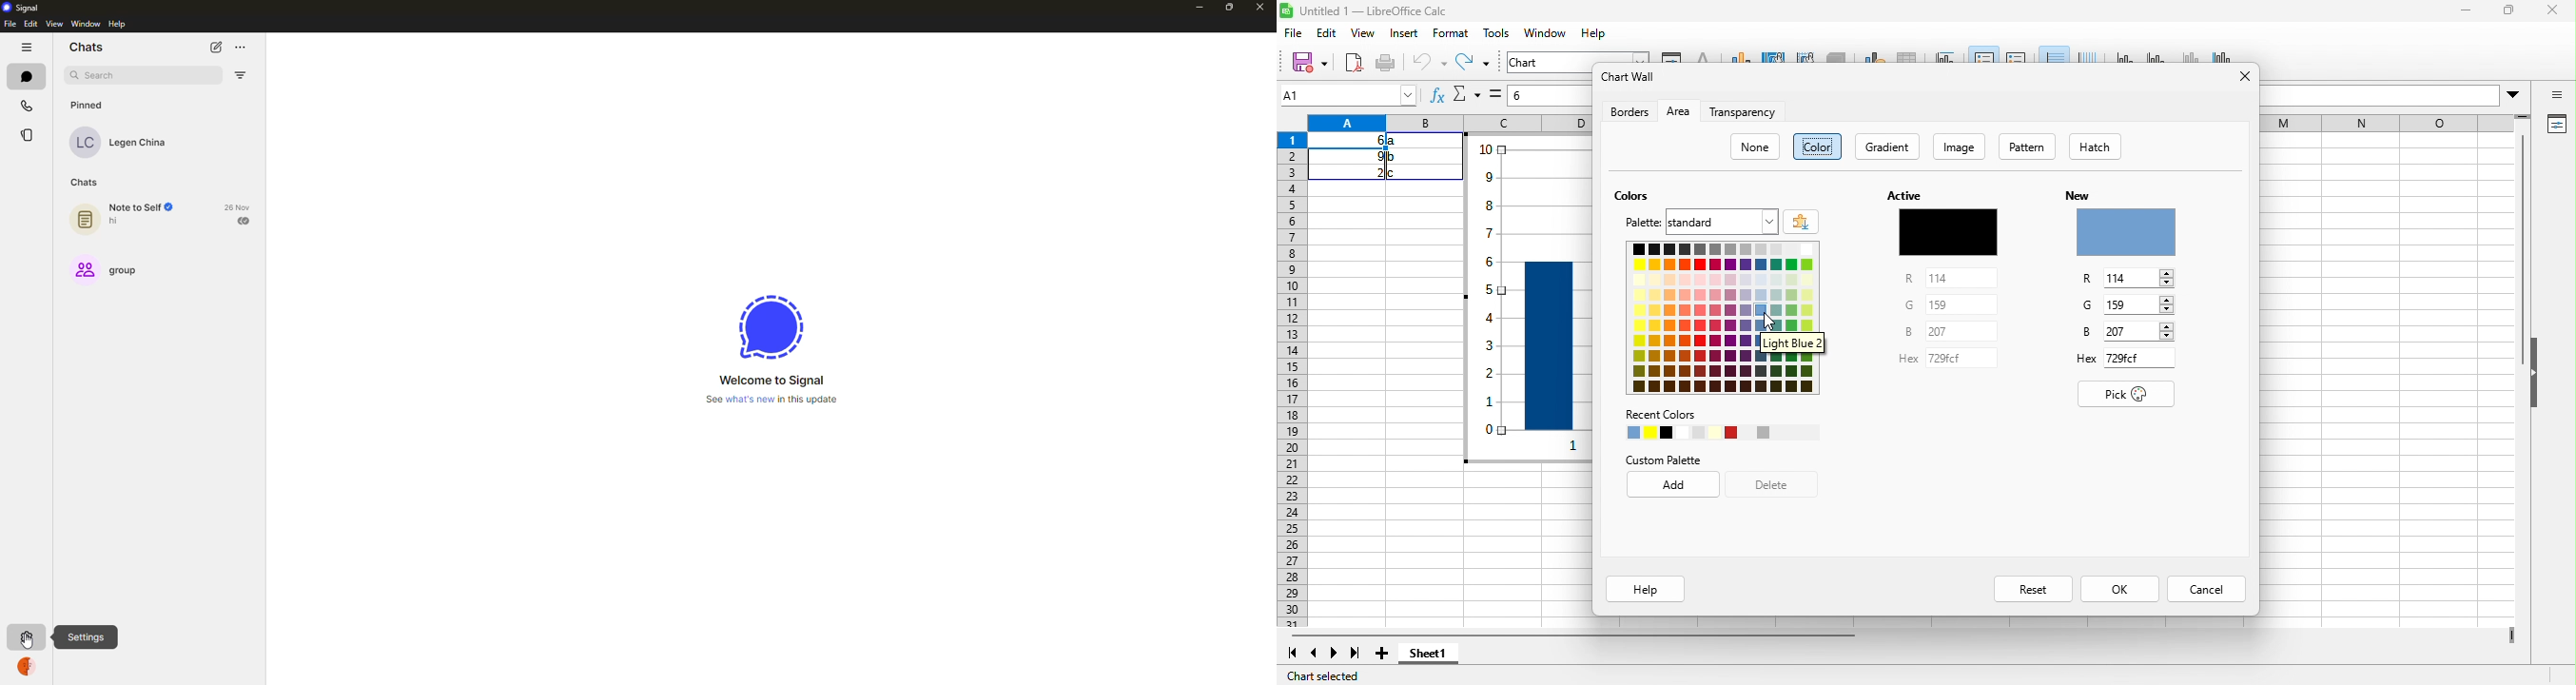  I want to click on row headings, so click(1296, 381).